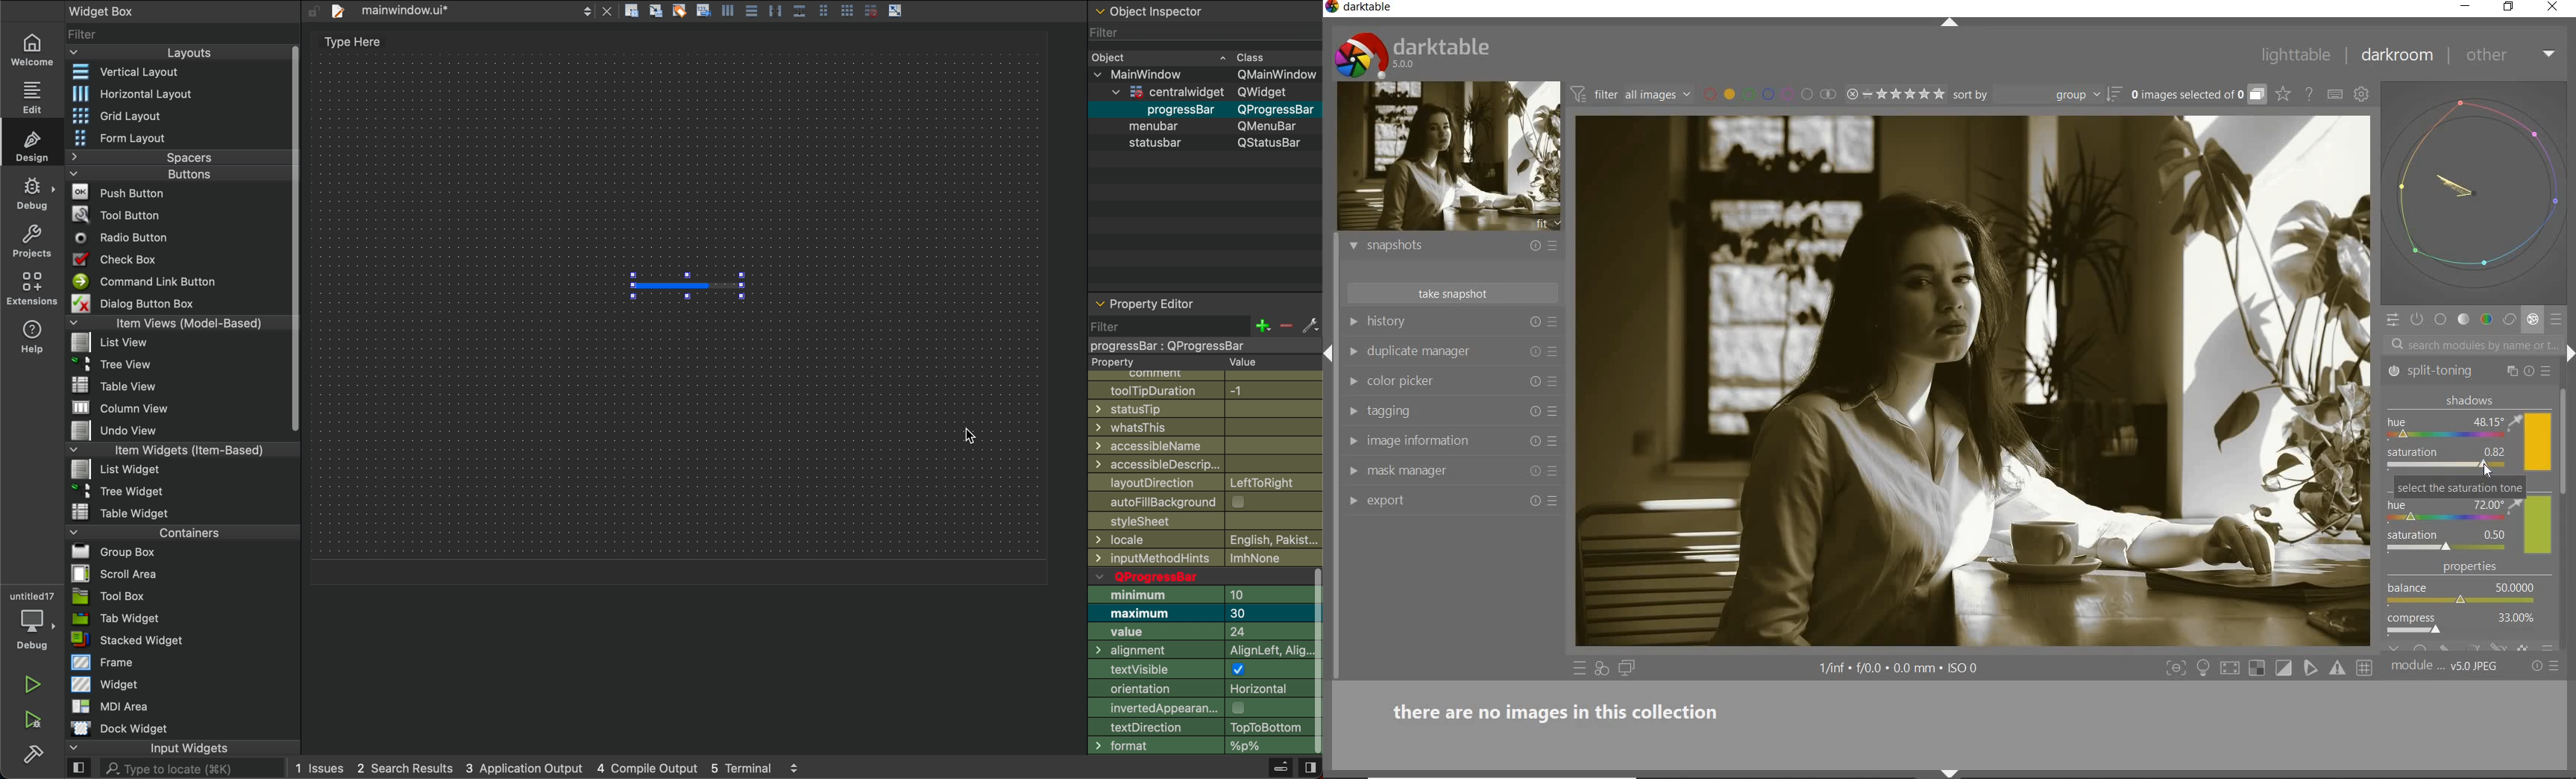 This screenshot has height=784, width=2576. Describe the element at coordinates (2510, 320) in the screenshot. I see `correct` at that location.